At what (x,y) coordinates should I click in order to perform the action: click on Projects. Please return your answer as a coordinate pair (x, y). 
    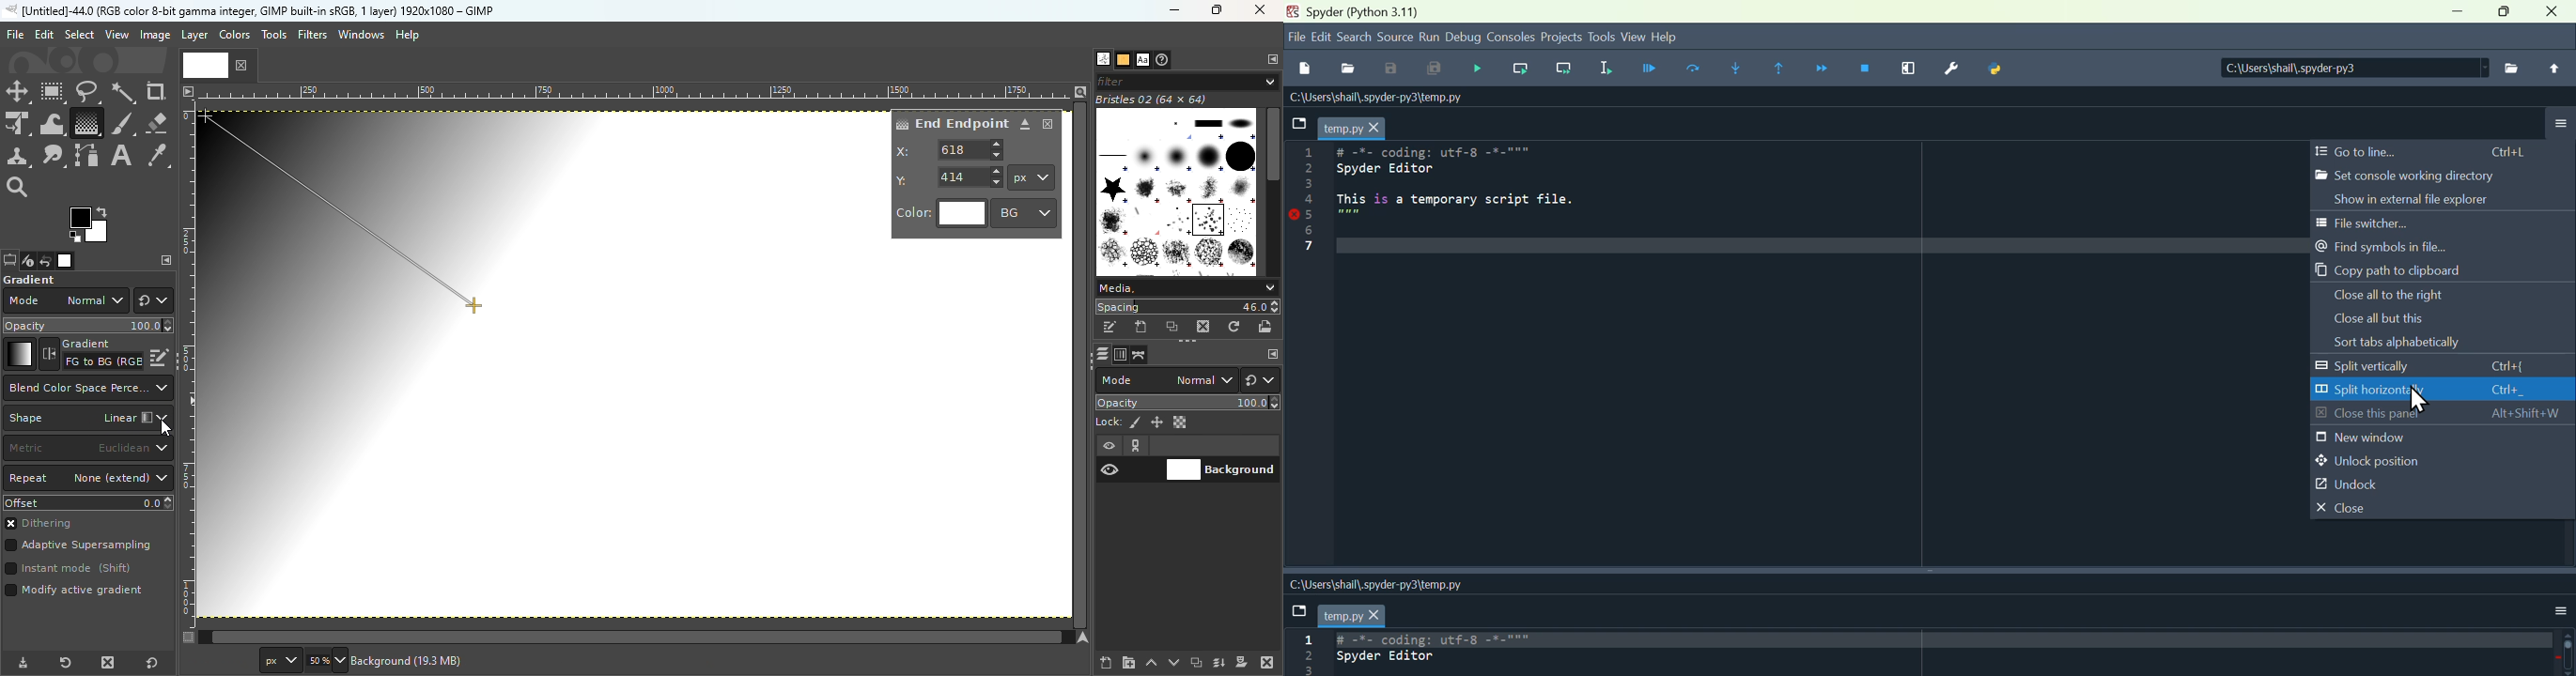
    Looking at the image, I should click on (1560, 39).